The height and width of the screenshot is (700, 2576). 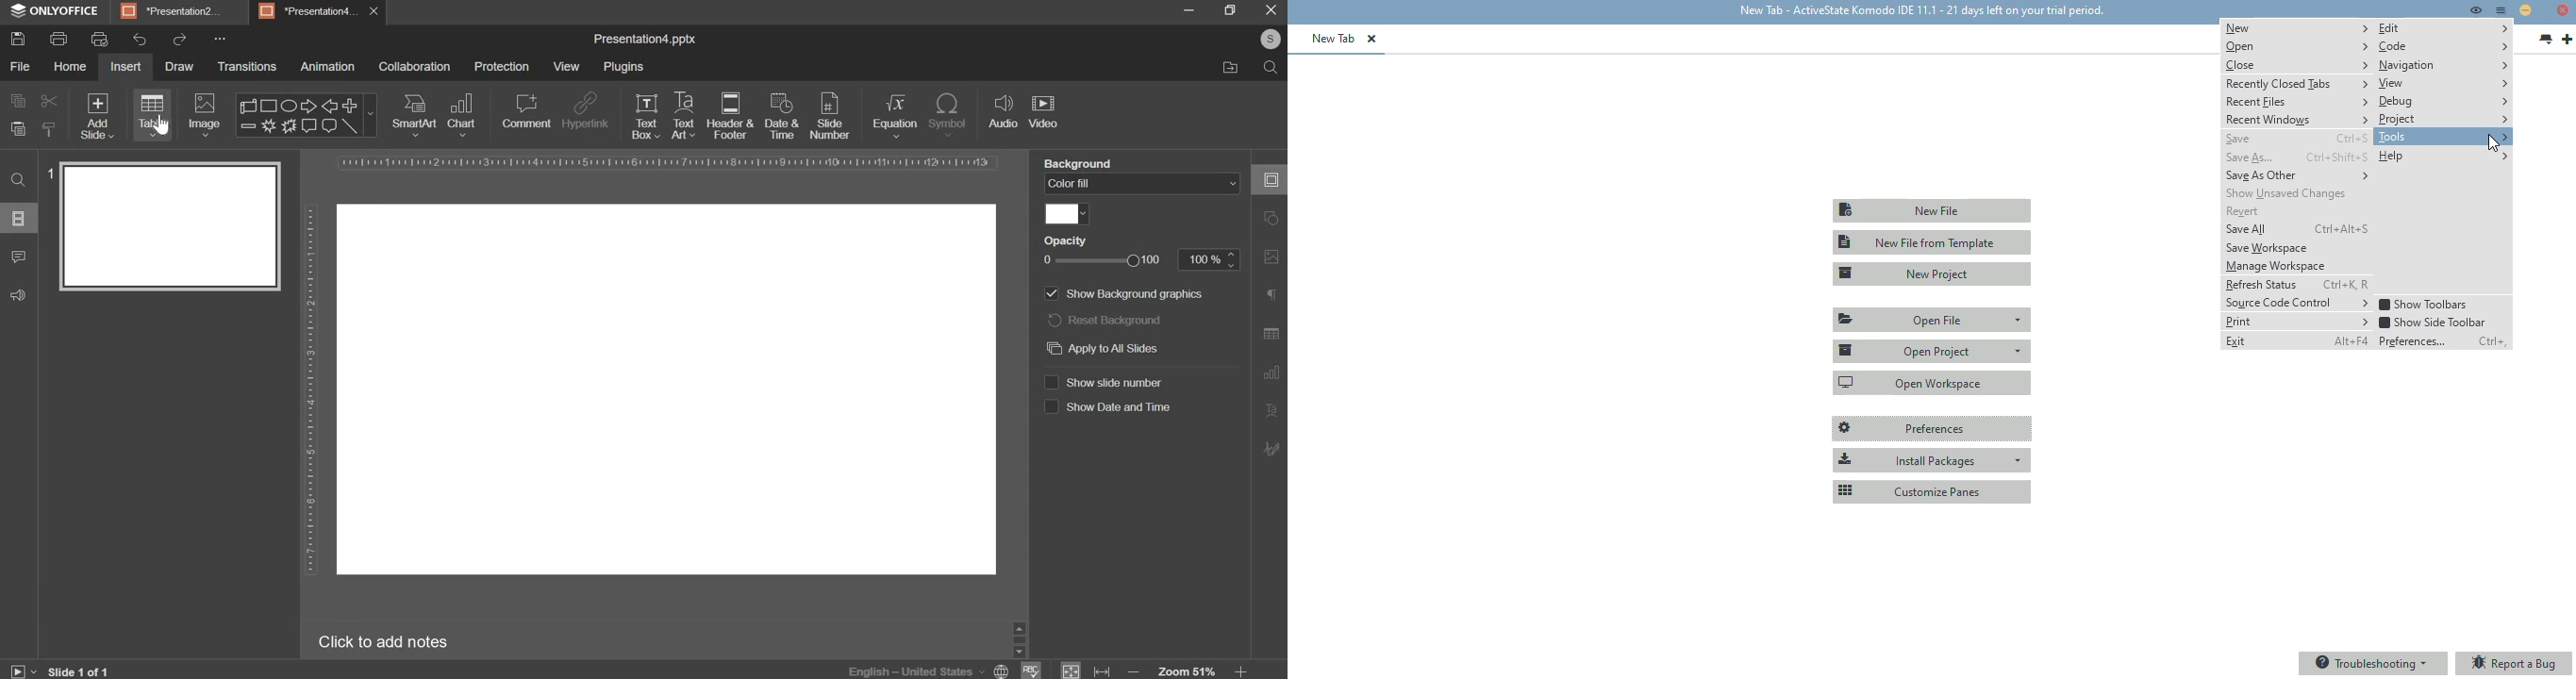 What do you see at coordinates (1273, 39) in the screenshot?
I see `S` at bounding box center [1273, 39].